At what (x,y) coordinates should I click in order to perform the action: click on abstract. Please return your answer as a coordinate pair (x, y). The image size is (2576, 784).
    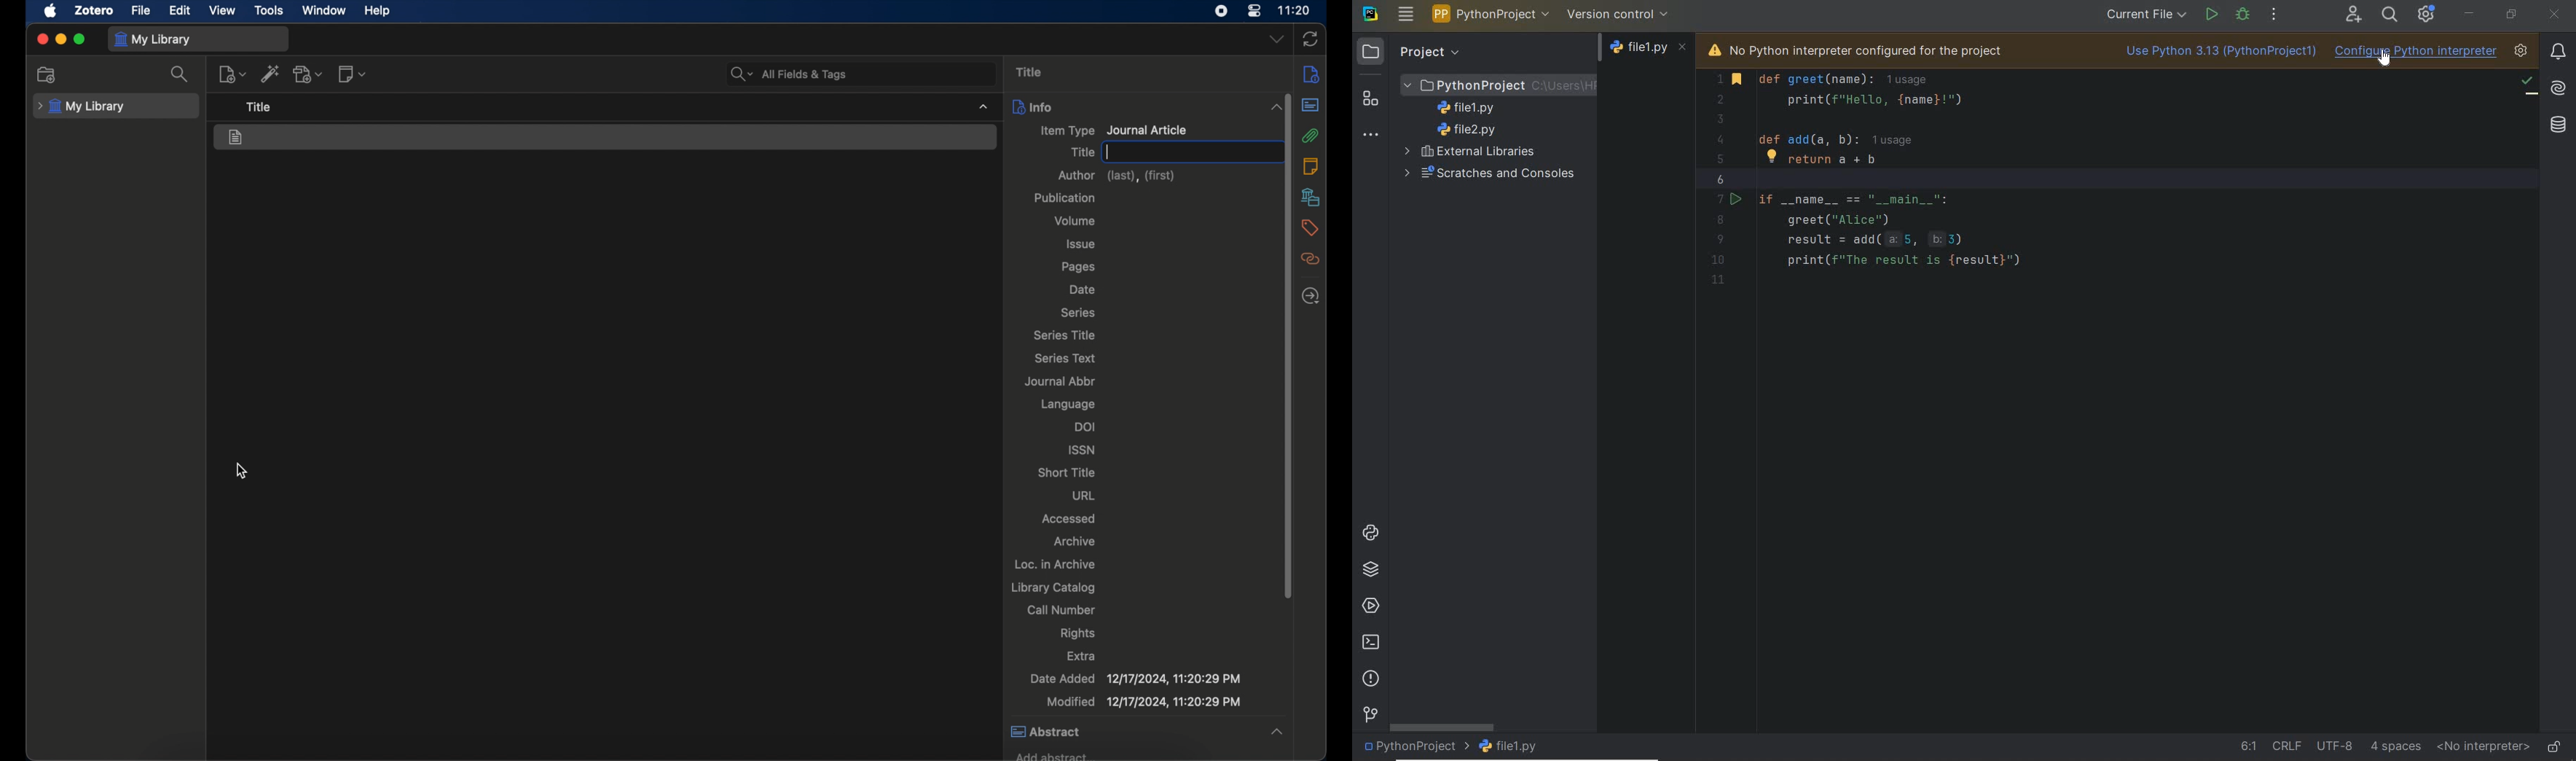
    Looking at the image, I should click on (1311, 104).